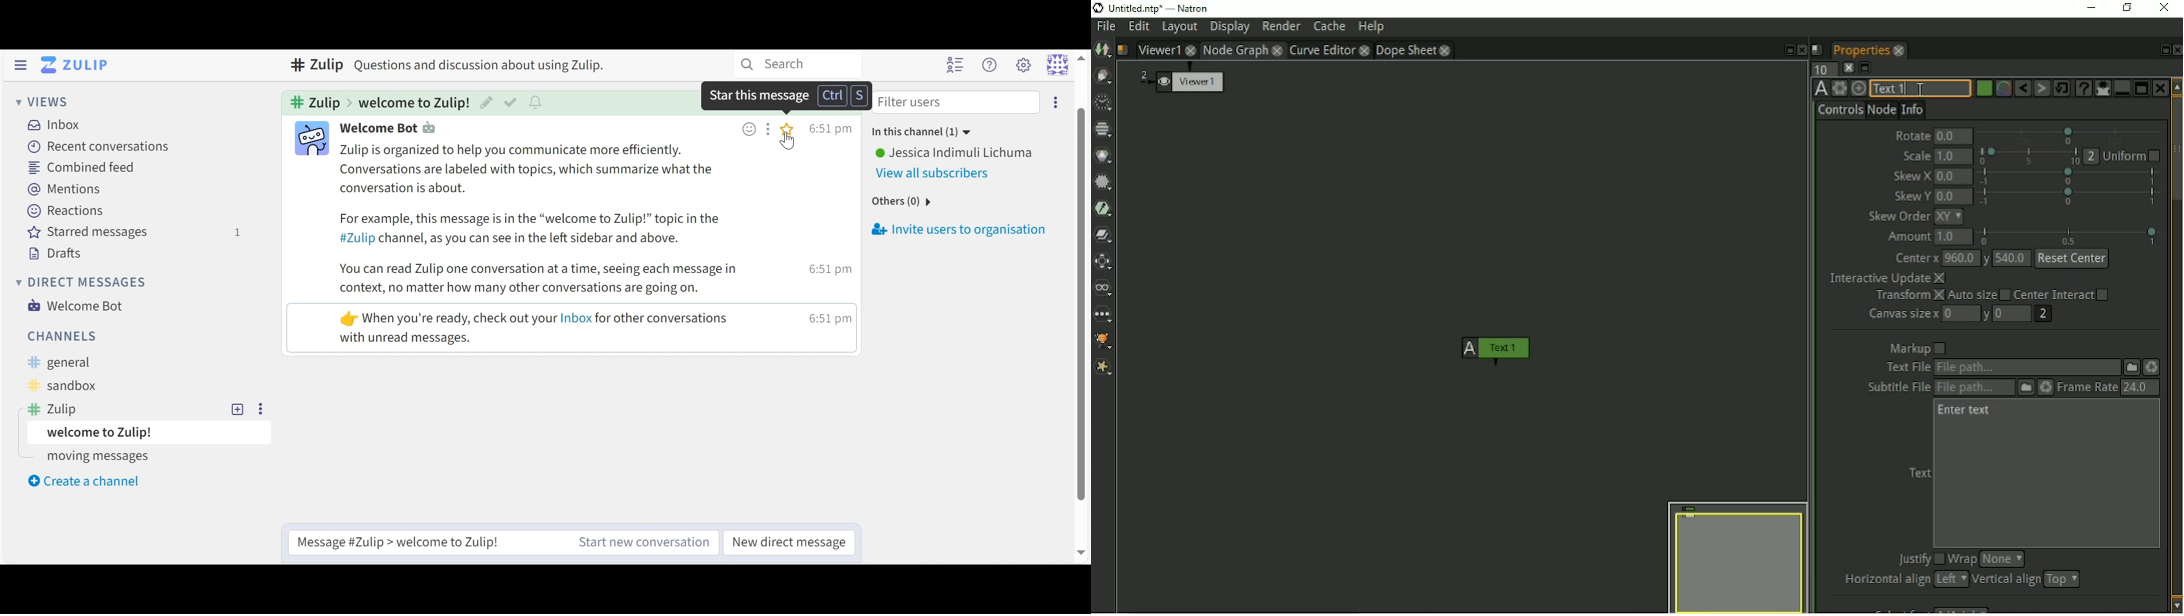 The width and height of the screenshot is (2184, 616). What do you see at coordinates (936, 130) in the screenshot?
I see `in this channle` at bounding box center [936, 130].